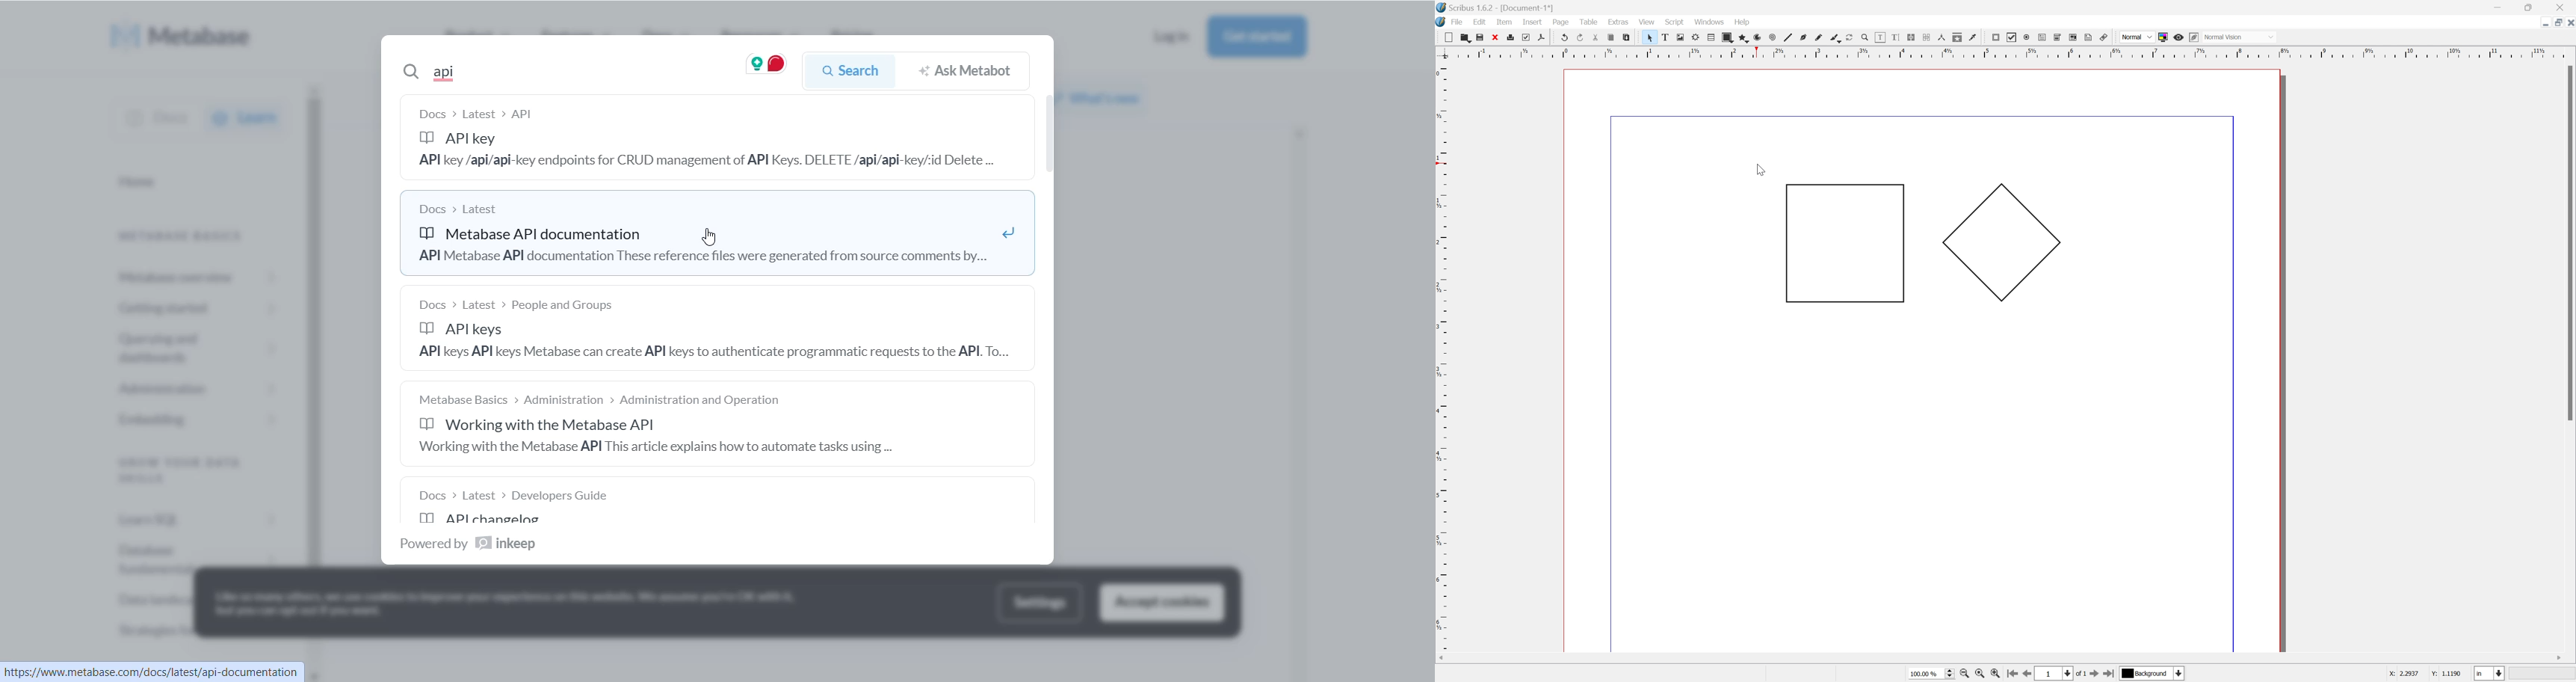  Describe the element at coordinates (1787, 37) in the screenshot. I see `line` at that location.